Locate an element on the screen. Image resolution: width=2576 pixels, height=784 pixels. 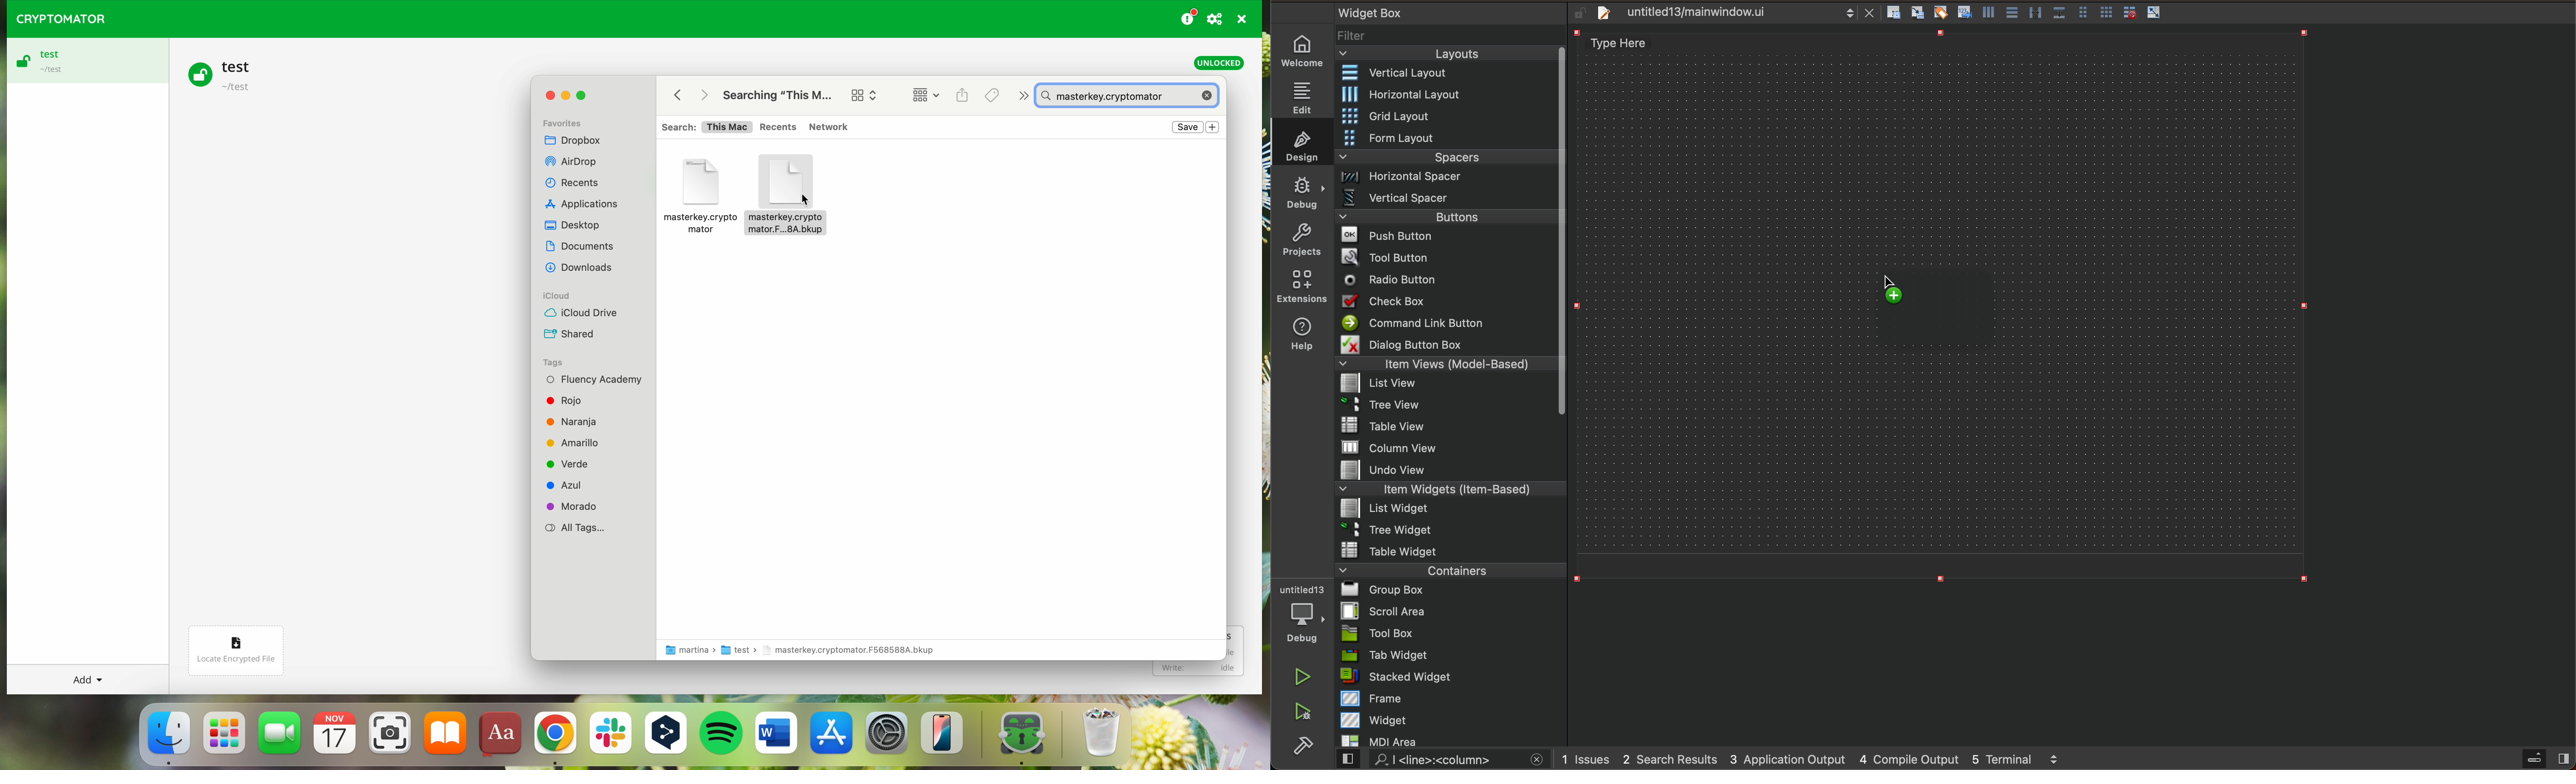
Dekstop is located at coordinates (576, 225).